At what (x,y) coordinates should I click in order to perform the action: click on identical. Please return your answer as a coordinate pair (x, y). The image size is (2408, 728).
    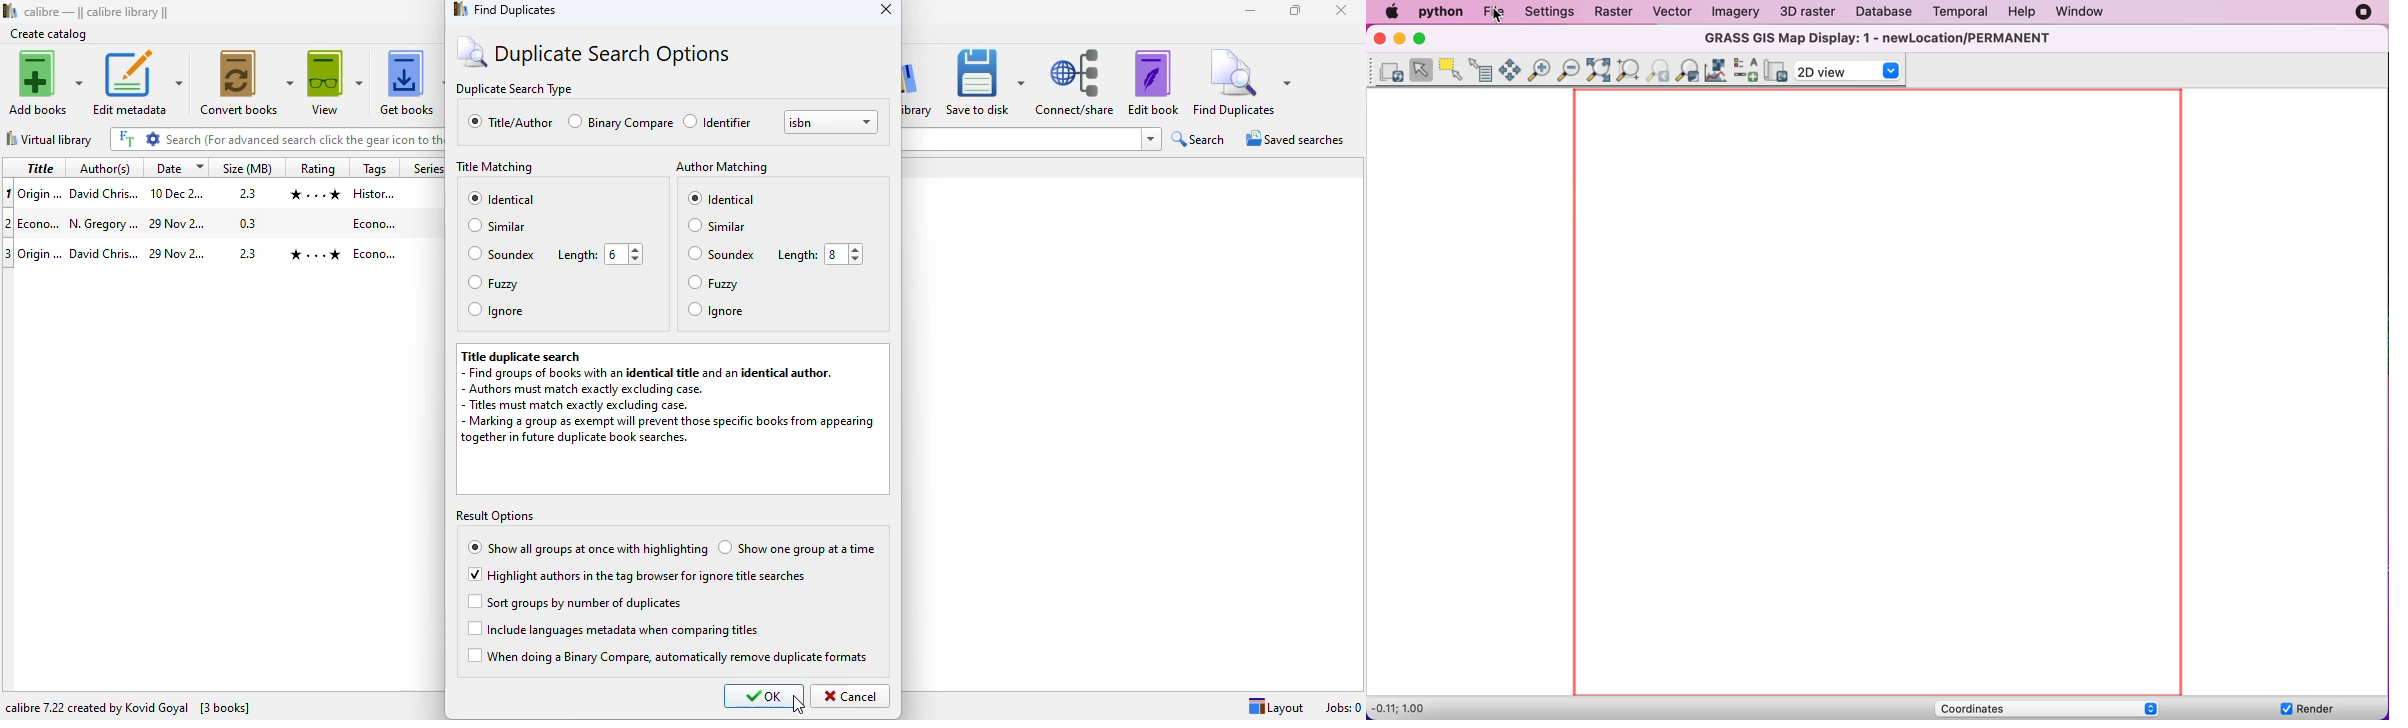
    Looking at the image, I should click on (721, 197).